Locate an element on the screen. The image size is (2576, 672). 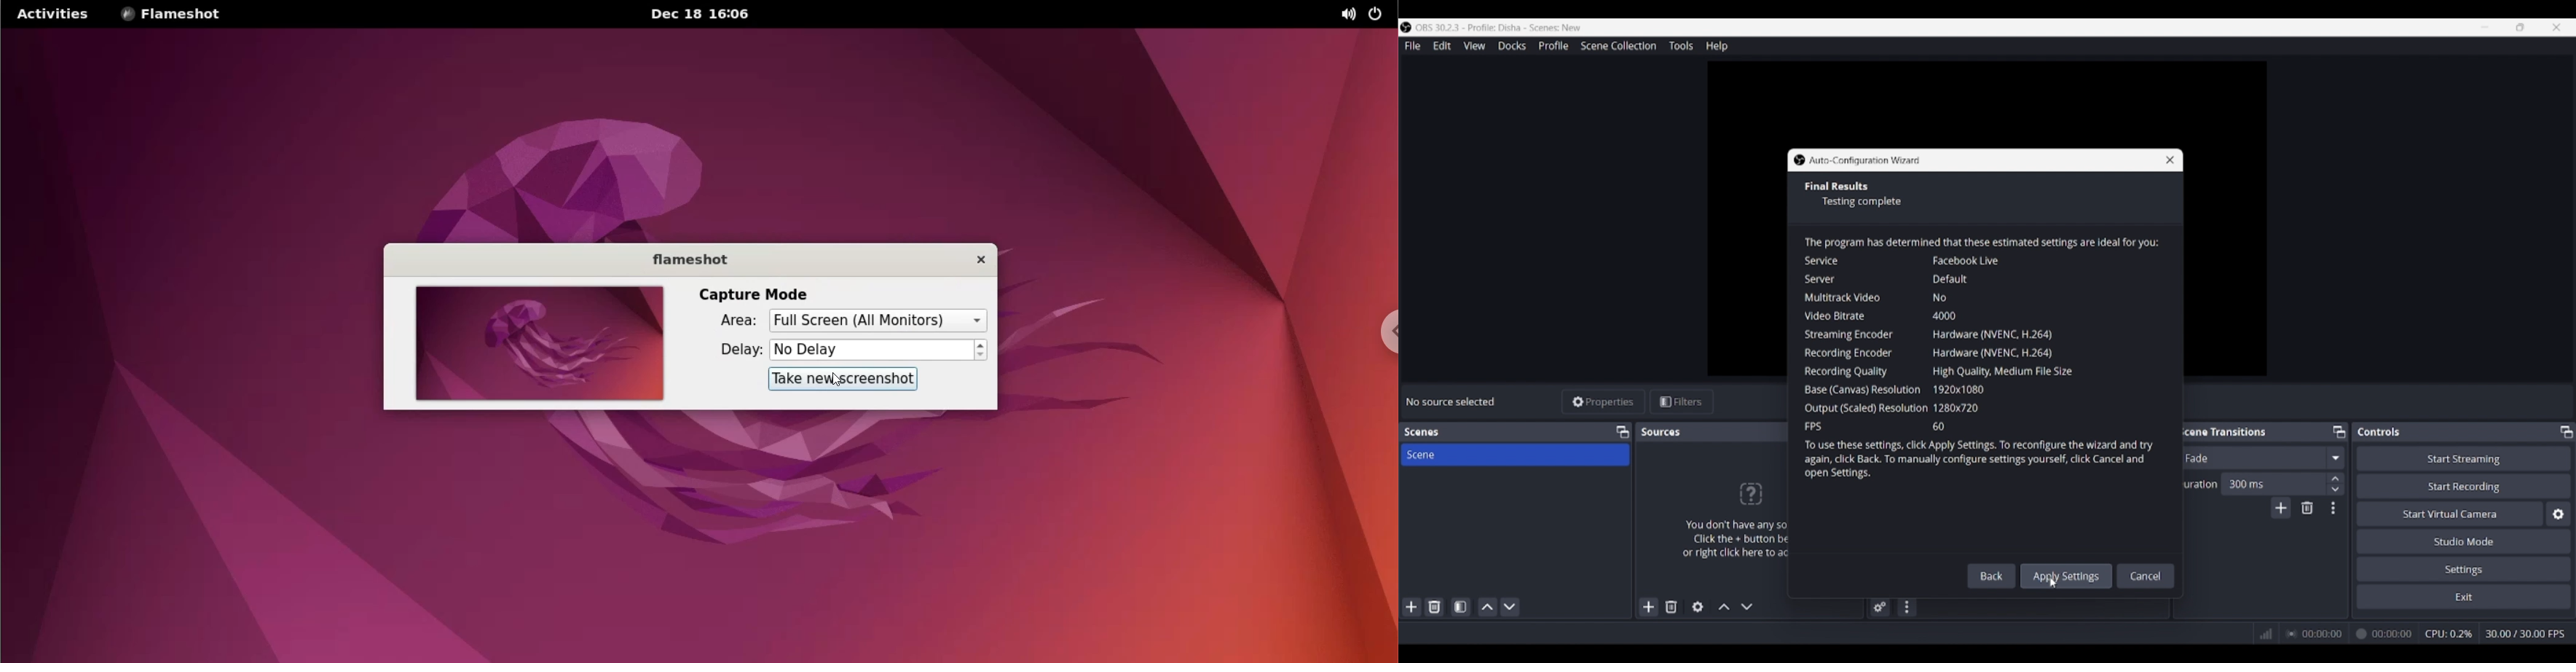
Advanced audio properties is located at coordinates (1880, 607).